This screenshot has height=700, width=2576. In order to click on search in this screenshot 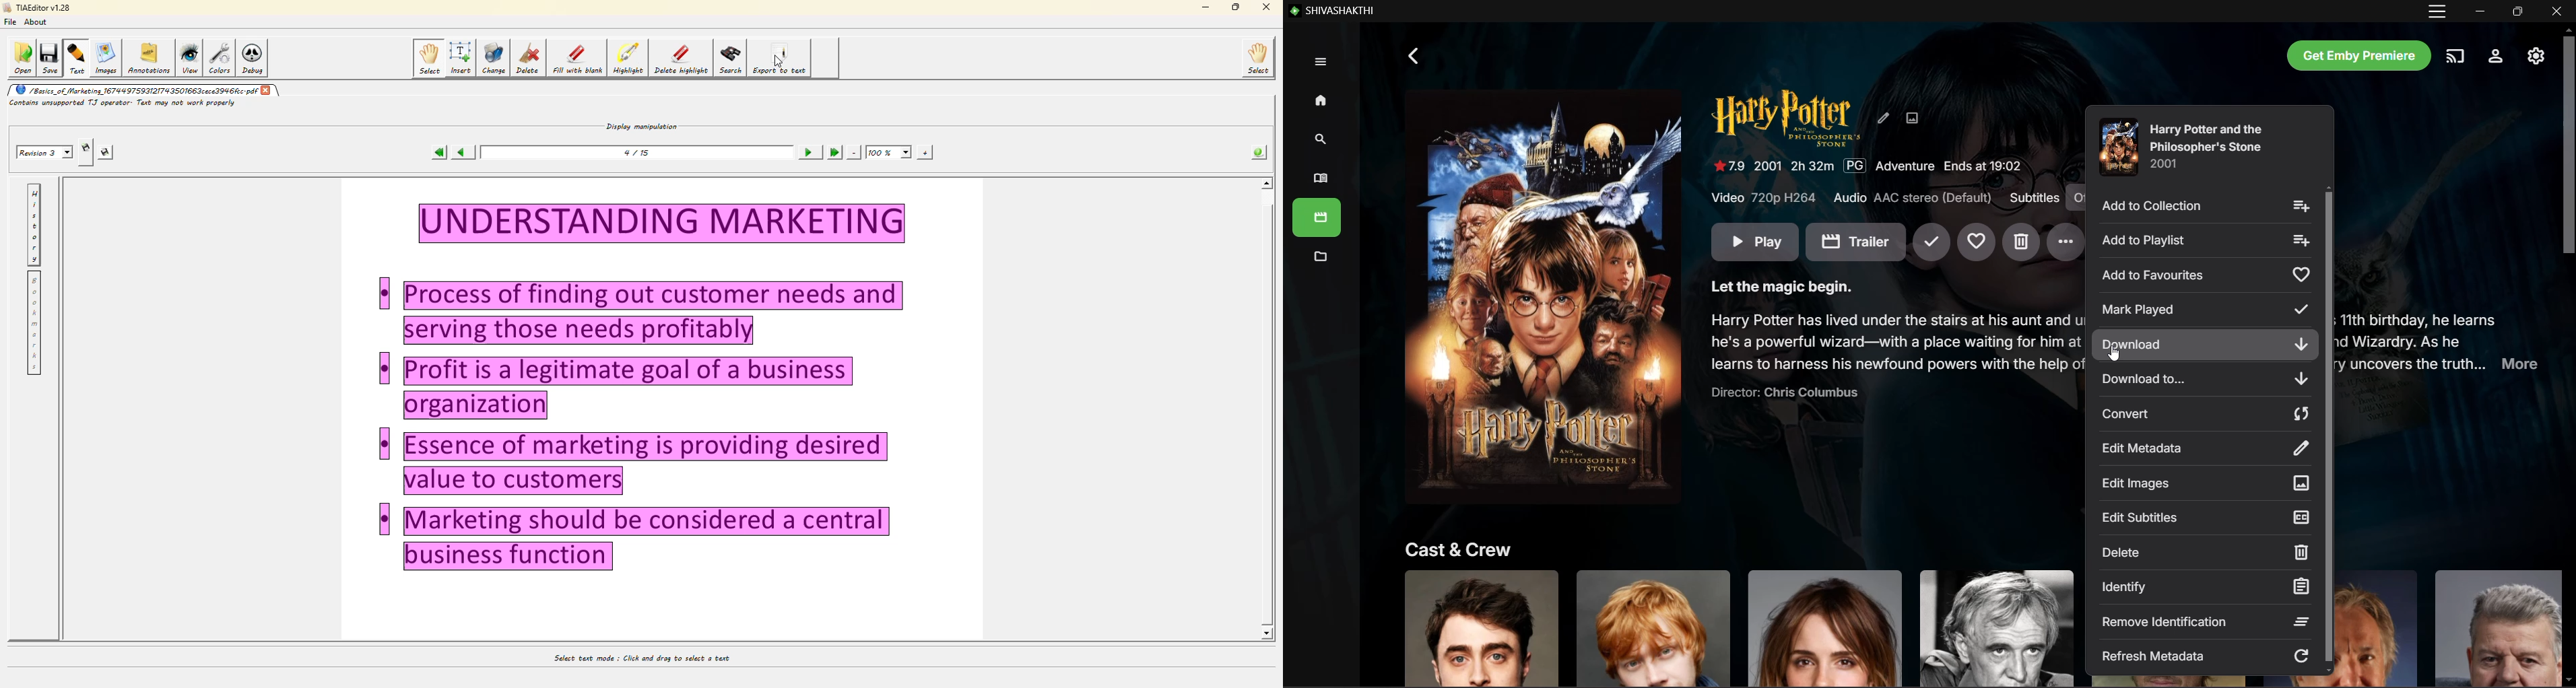, I will do `click(731, 57)`.